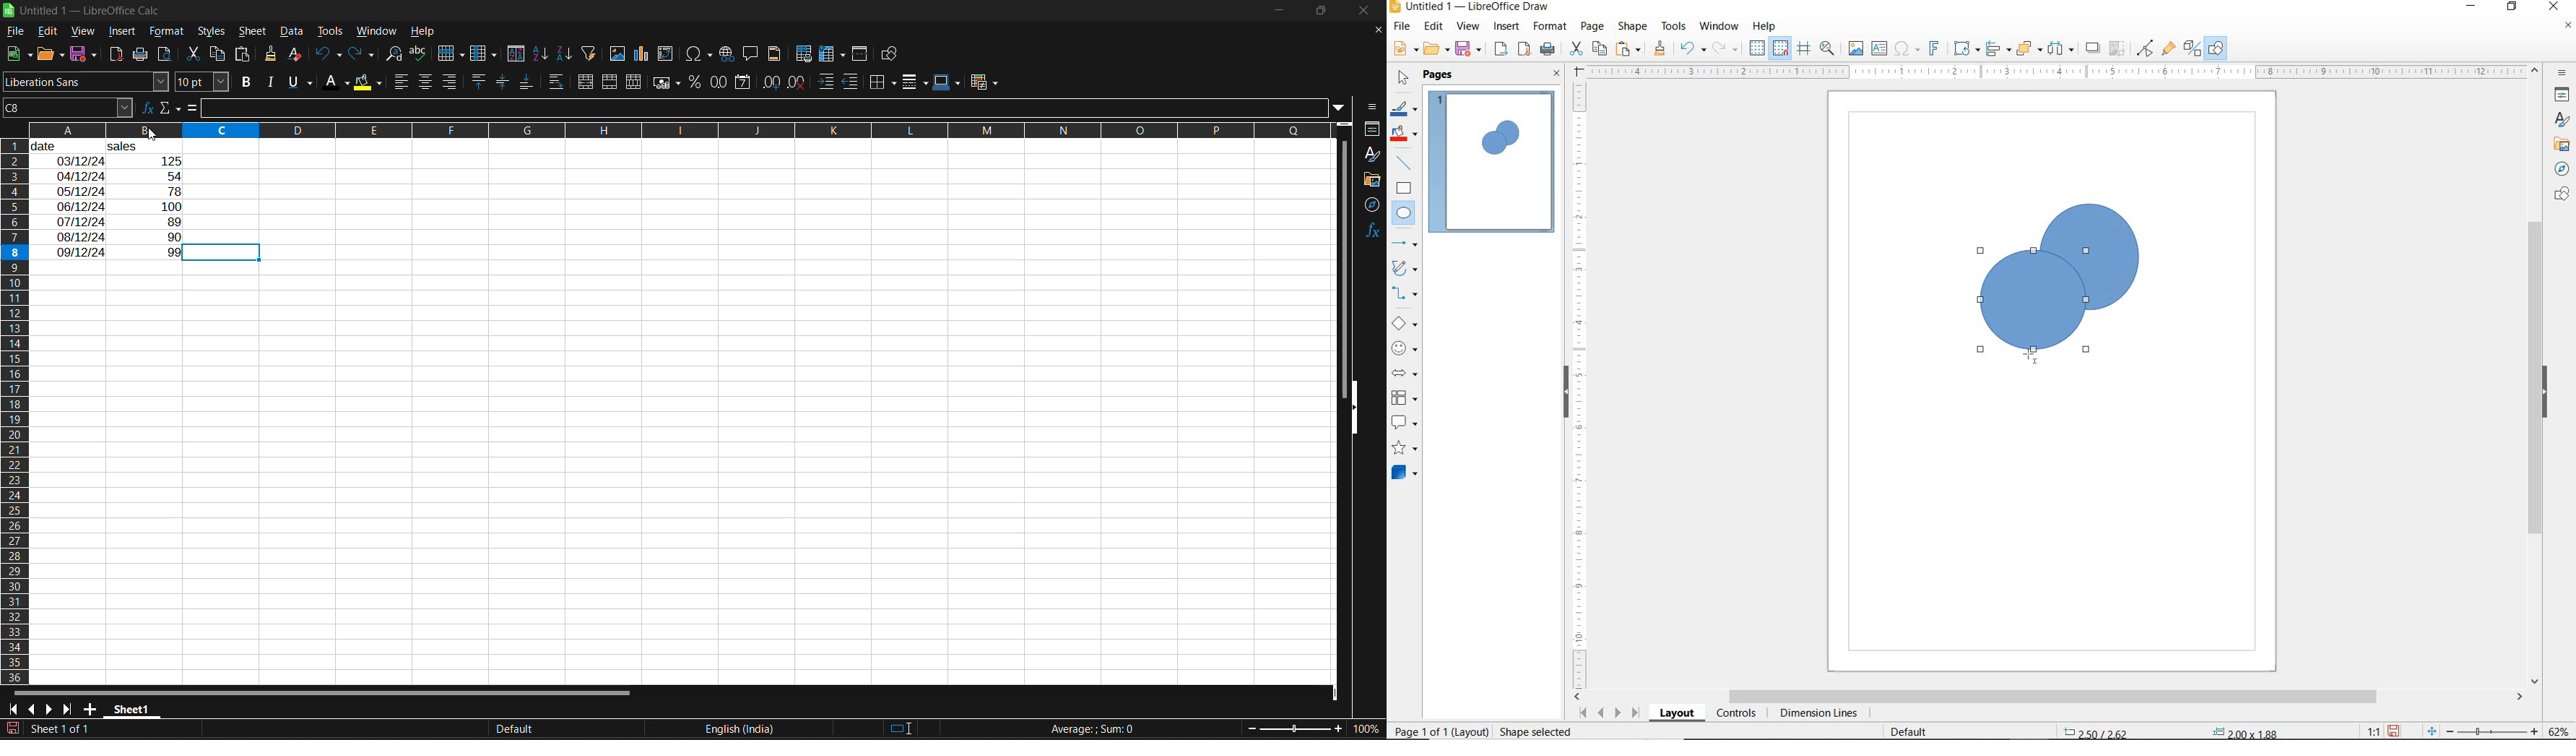  I want to click on CALLOUT SHAPES, so click(1404, 423).